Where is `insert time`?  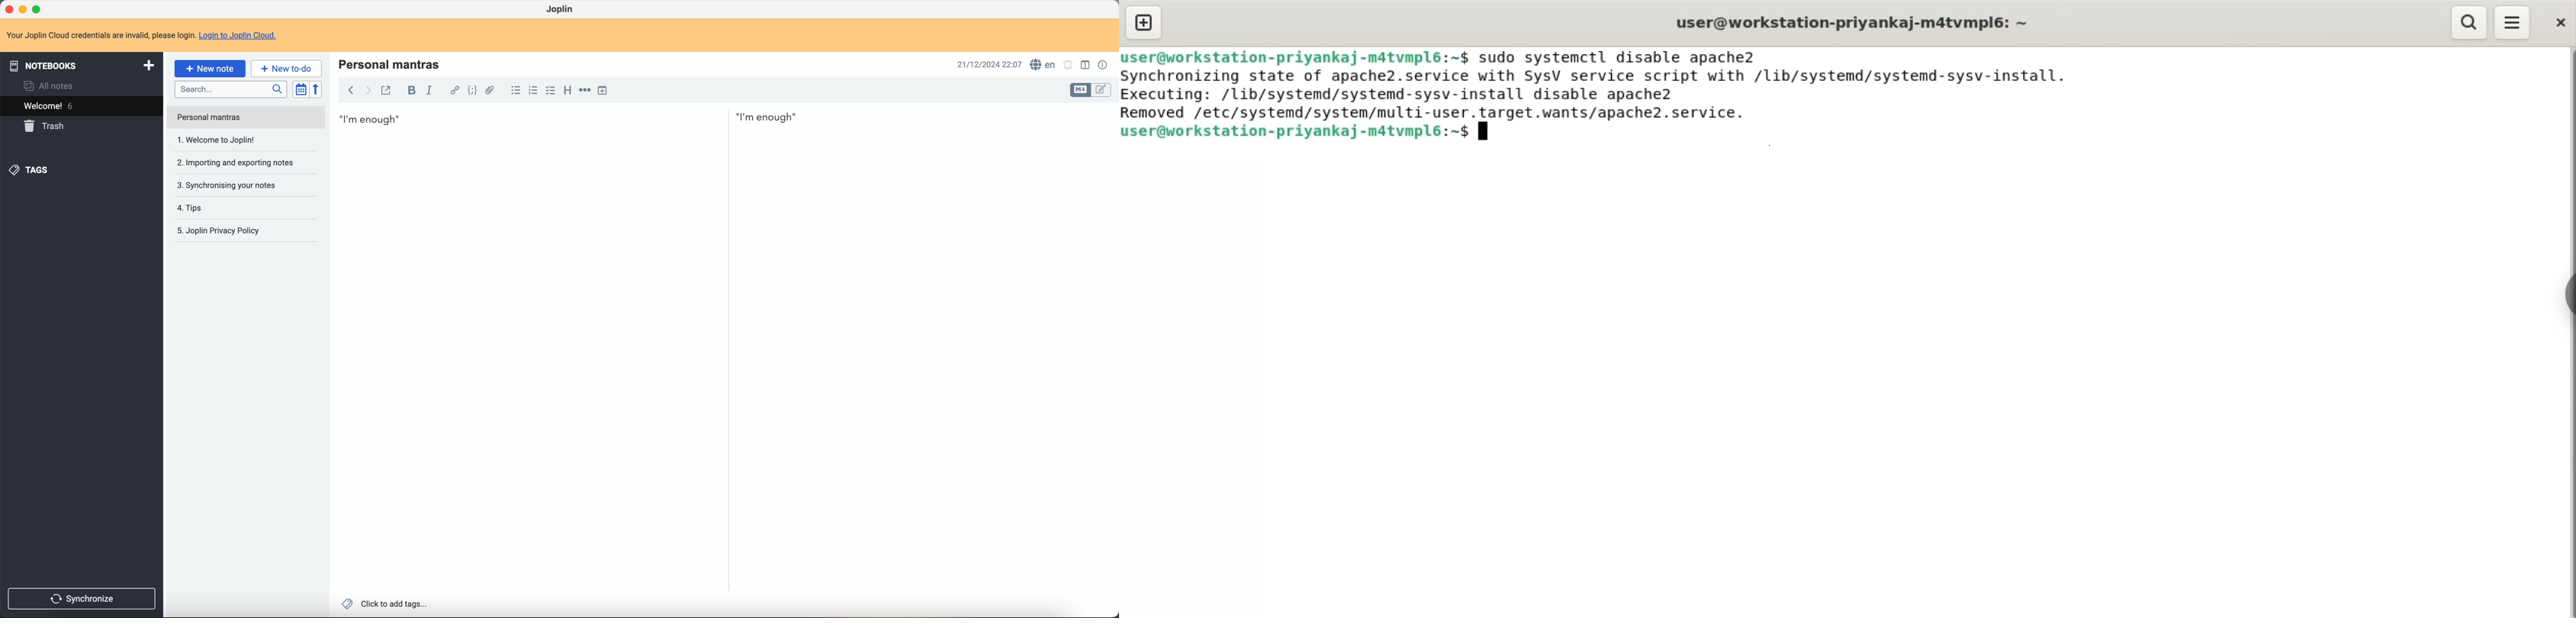 insert time is located at coordinates (603, 90).